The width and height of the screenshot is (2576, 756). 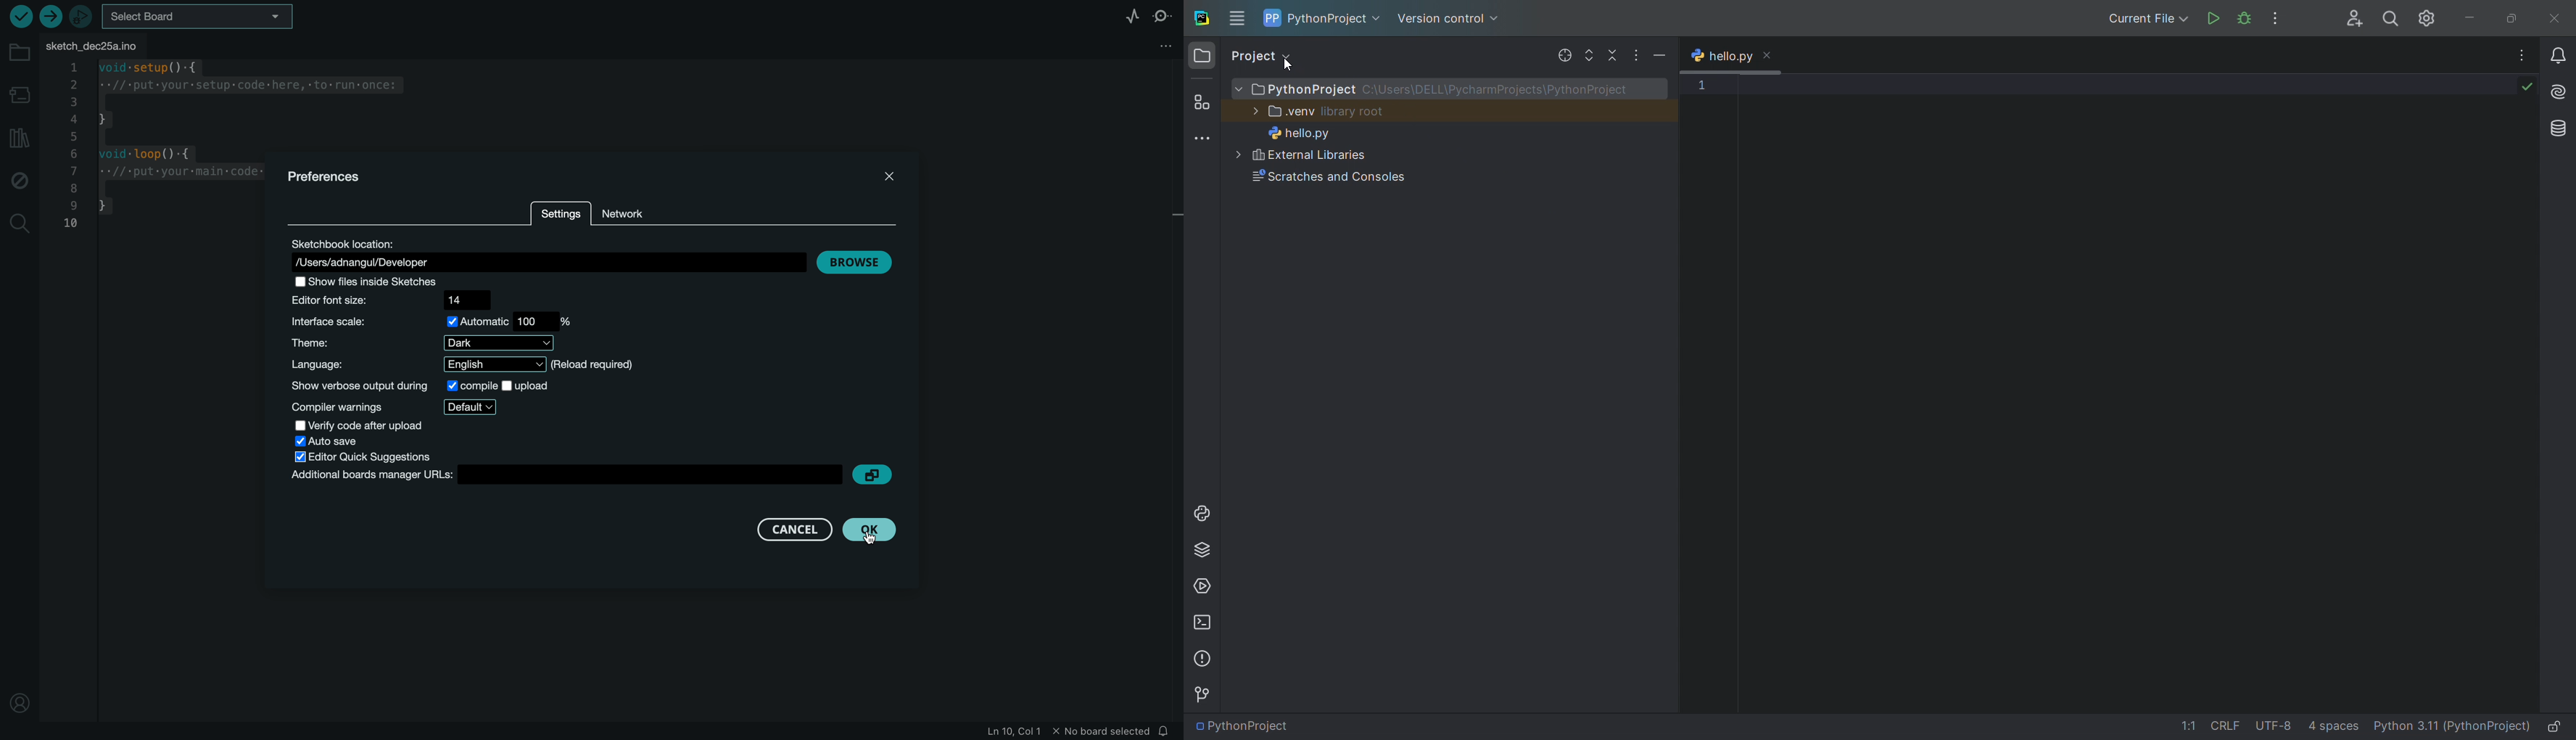 What do you see at coordinates (82, 17) in the screenshot?
I see `debugger` at bounding box center [82, 17].